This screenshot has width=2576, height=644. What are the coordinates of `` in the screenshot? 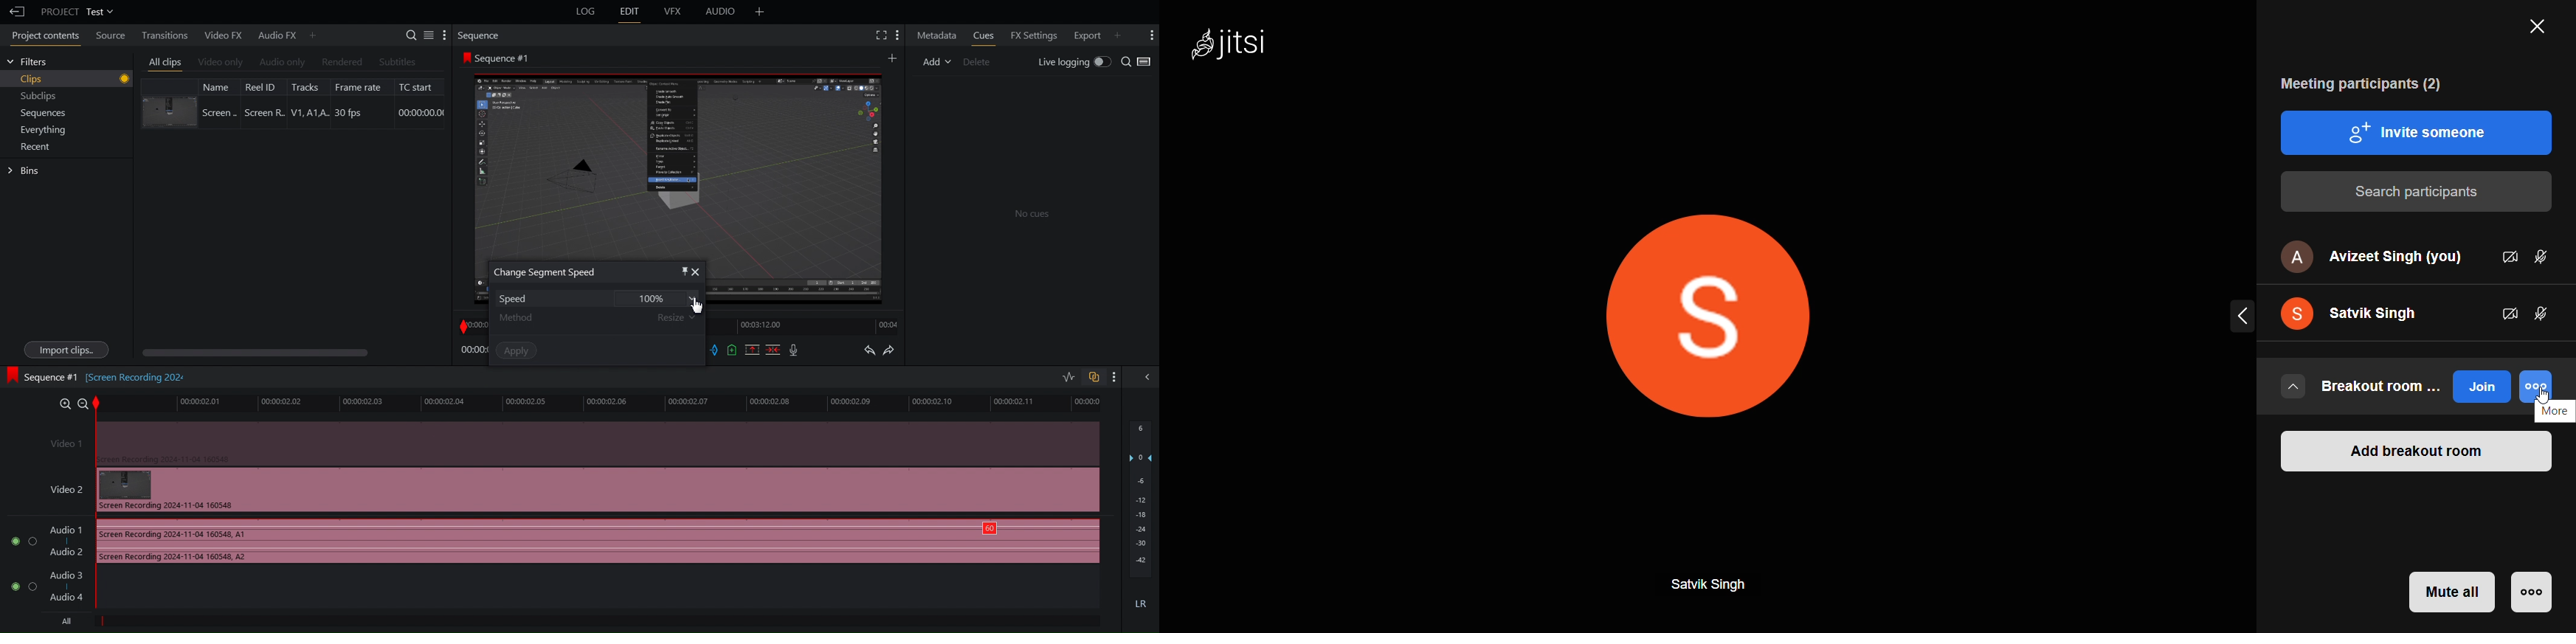 It's located at (47, 129).